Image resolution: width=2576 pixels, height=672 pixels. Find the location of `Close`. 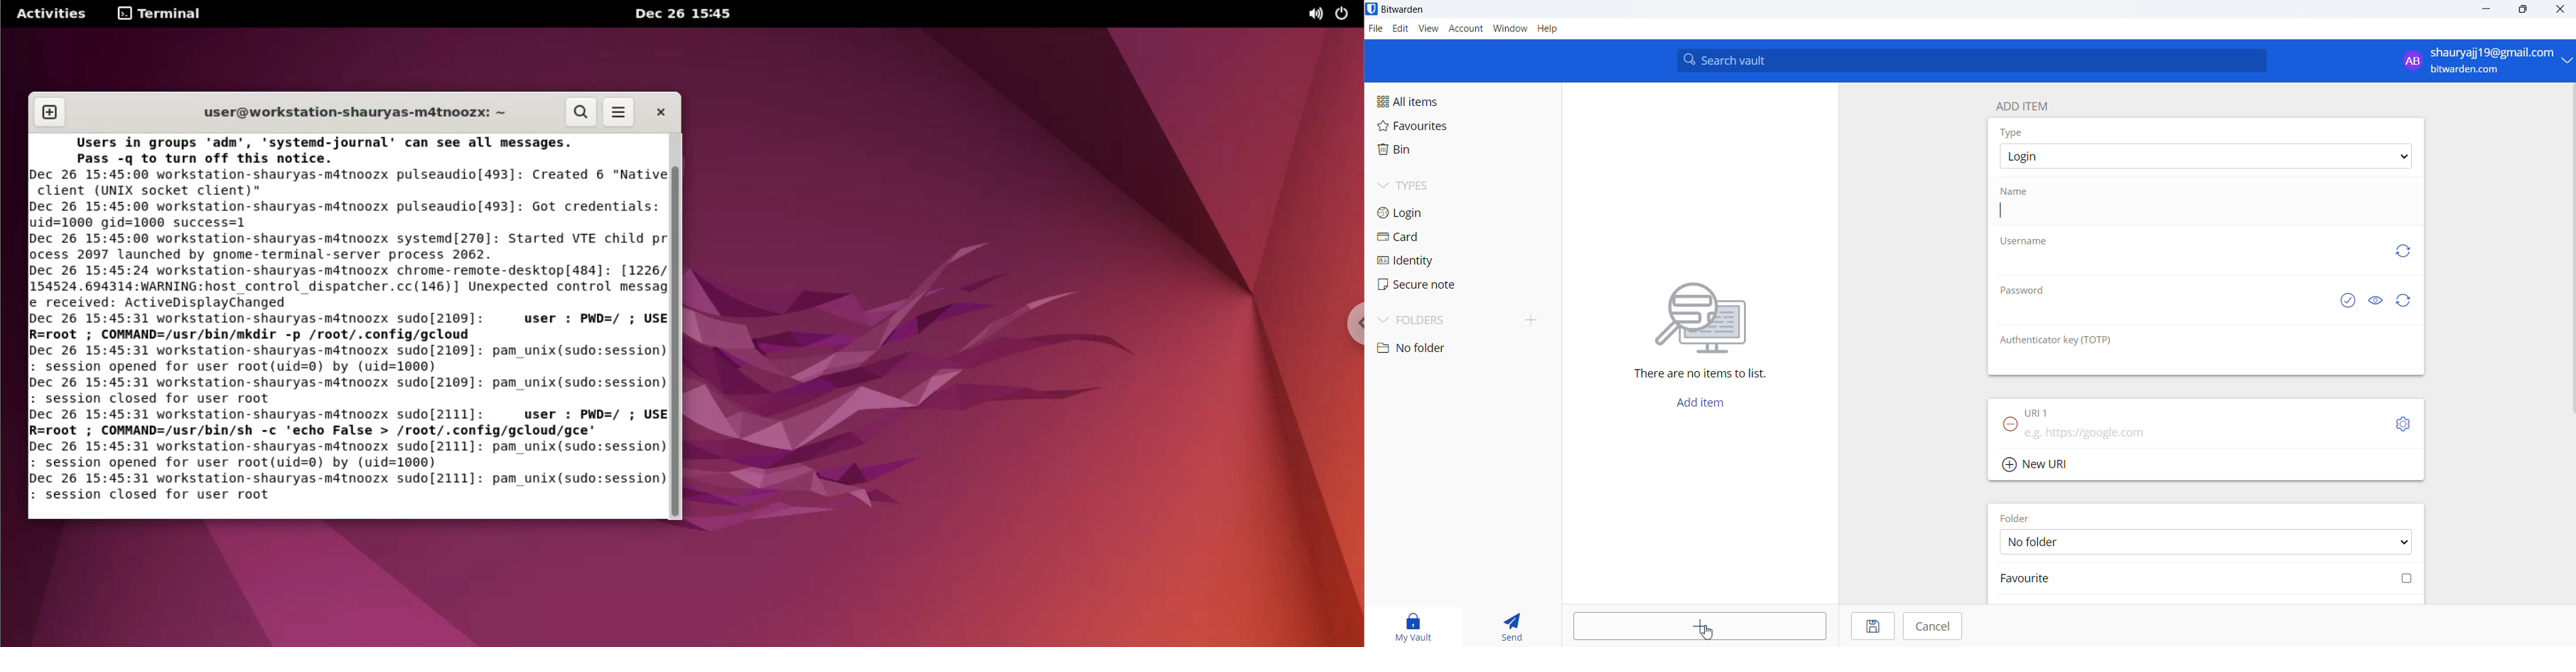

Close is located at coordinates (2562, 11).